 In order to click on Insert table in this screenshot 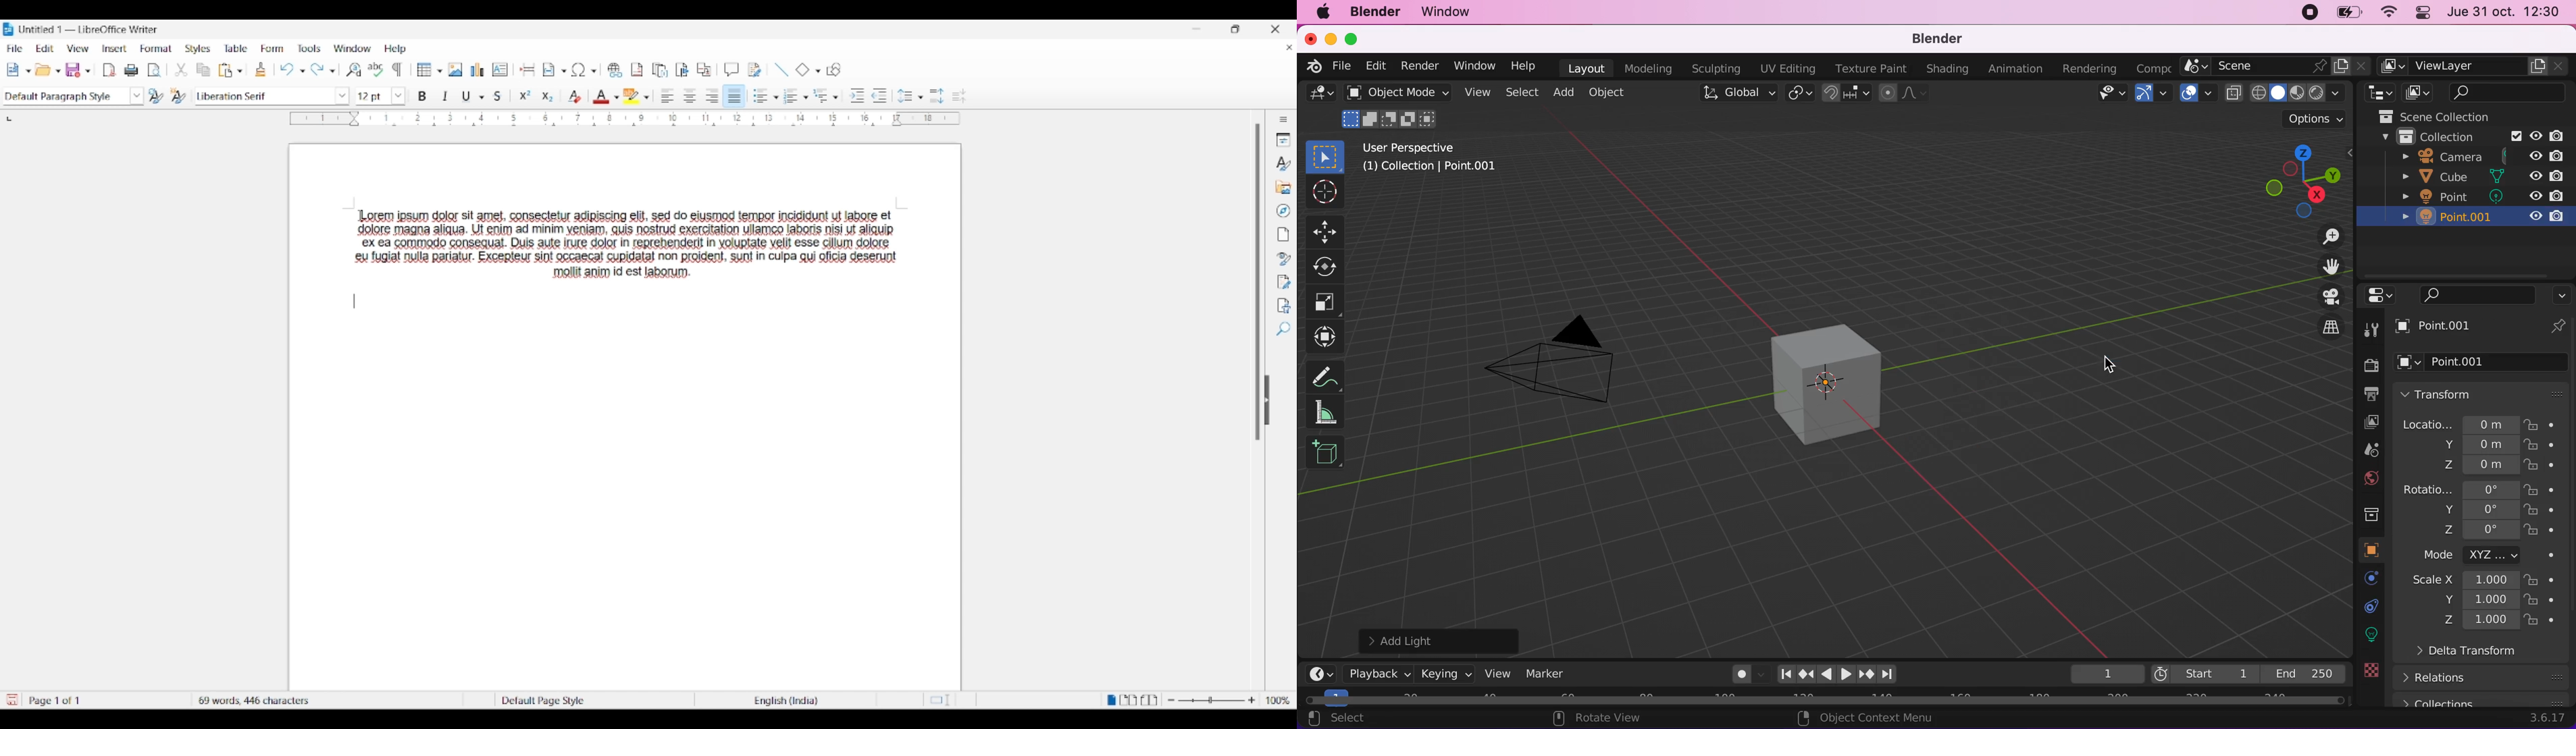, I will do `click(429, 70)`.